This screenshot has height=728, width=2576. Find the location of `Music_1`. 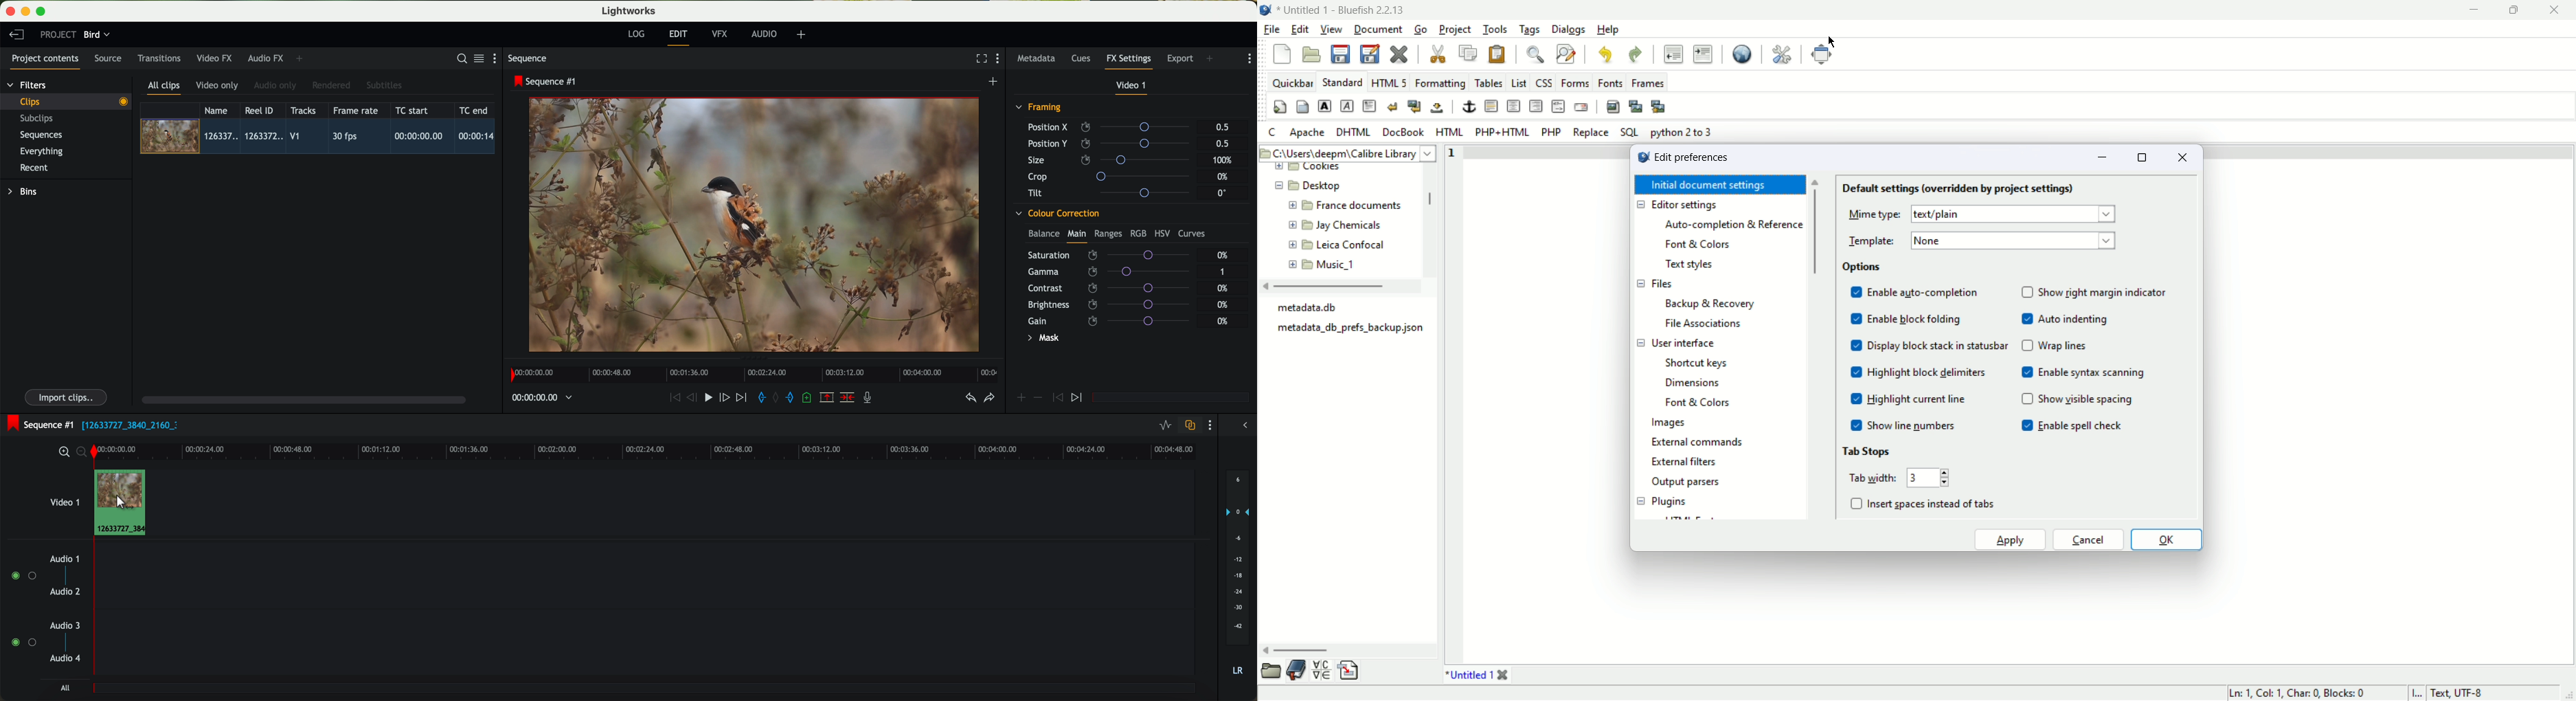

Music_1 is located at coordinates (1339, 266).